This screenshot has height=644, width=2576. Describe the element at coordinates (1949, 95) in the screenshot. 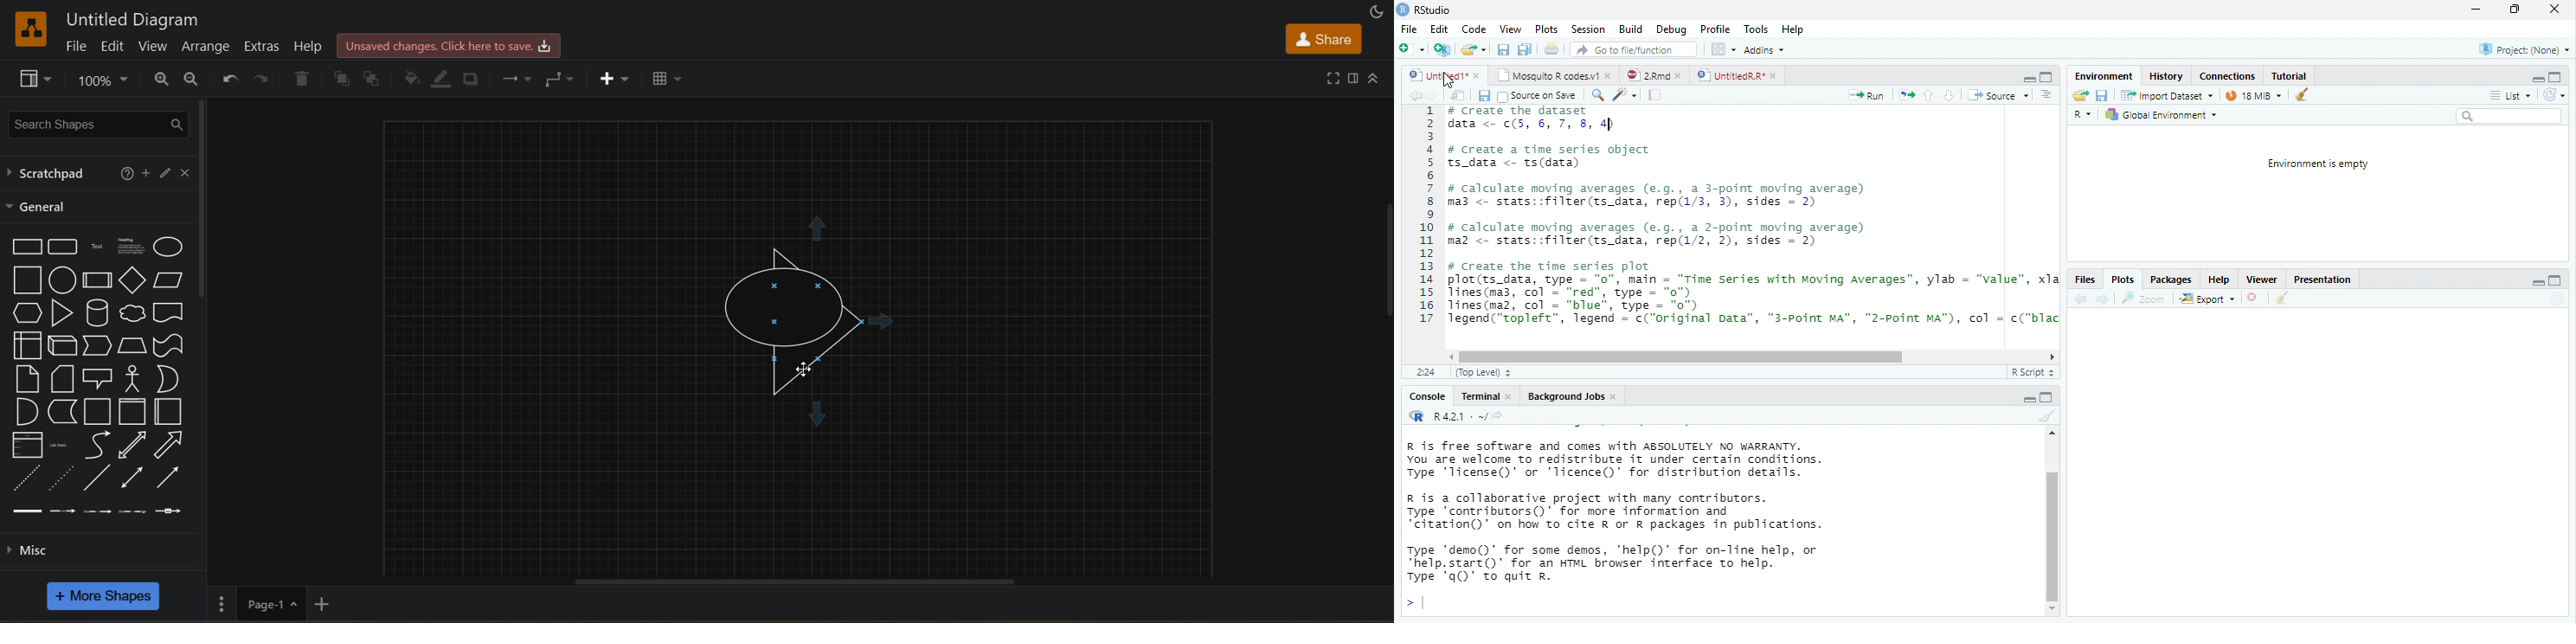

I see `down` at that location.